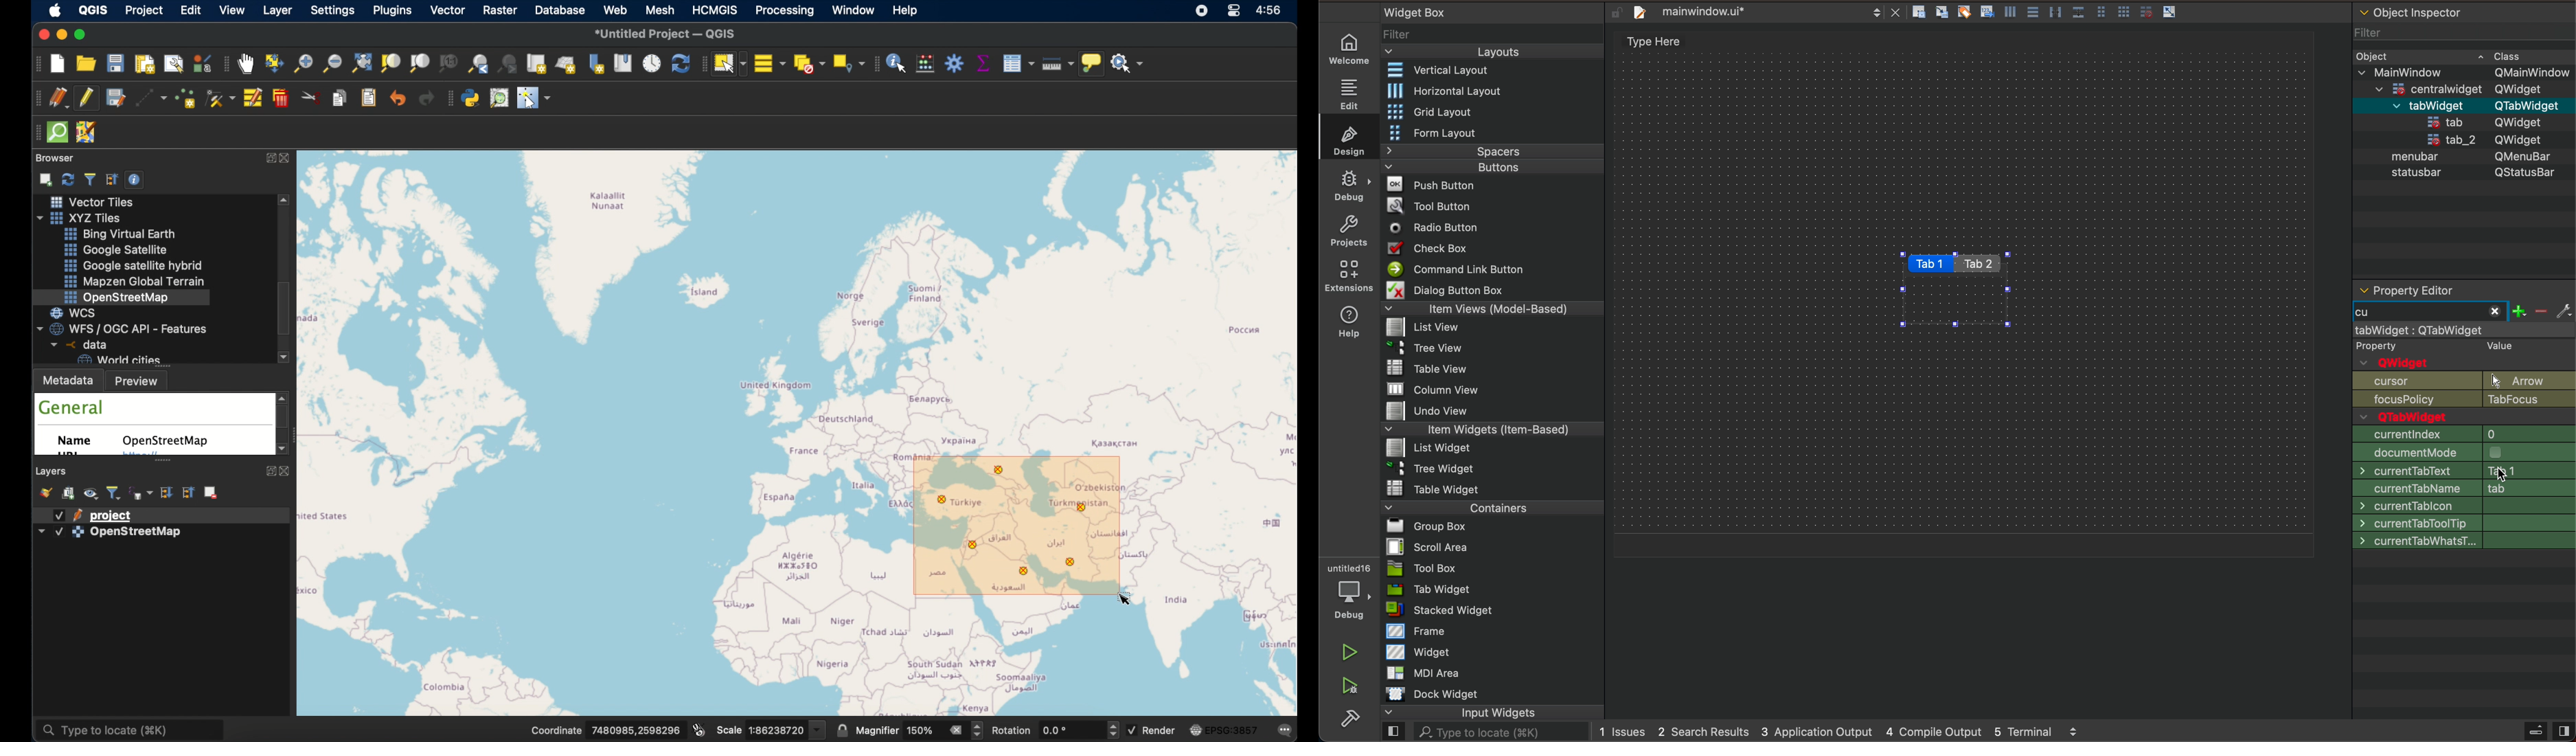 The width and height of the screenshot is (2576, 756). What do you see at coordinates (69, 379) in the screenshot?
I see `metadata` at bounding box center [69, 379].